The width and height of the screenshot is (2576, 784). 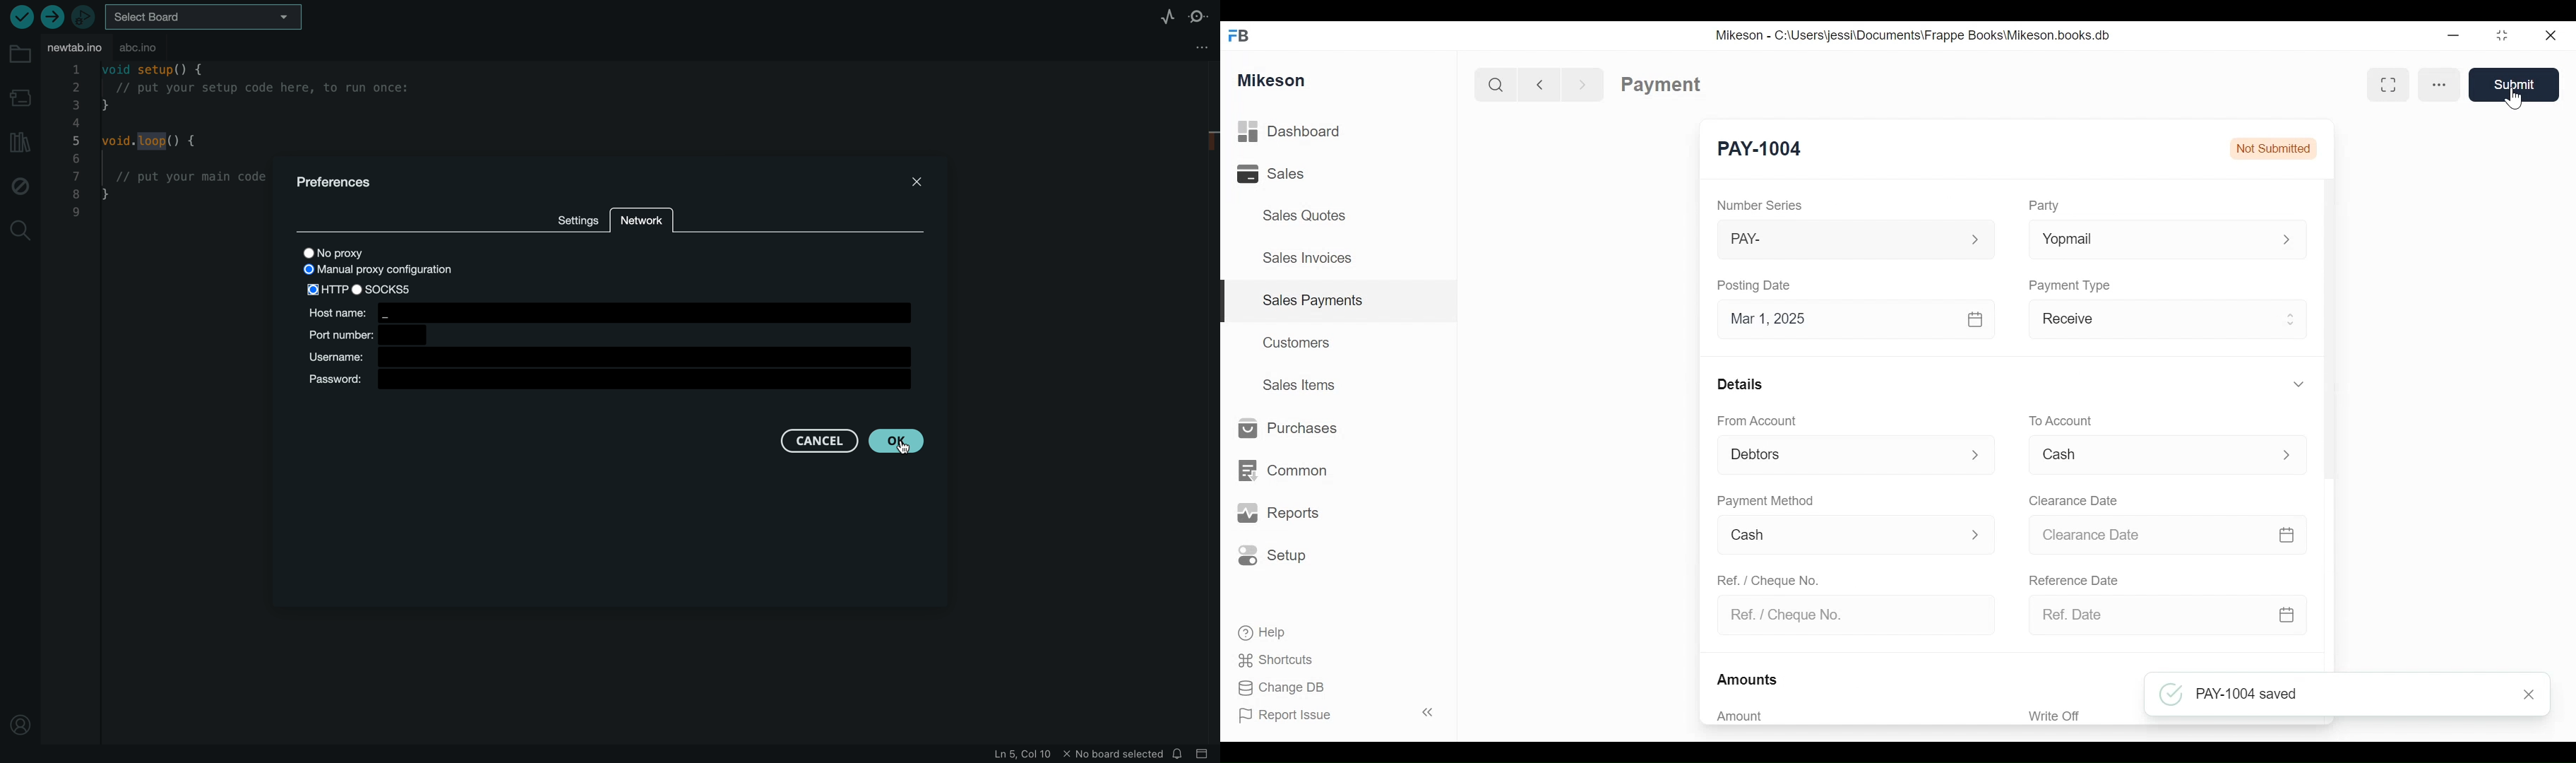 I want to click on FB, so click(x=1243, y=33).